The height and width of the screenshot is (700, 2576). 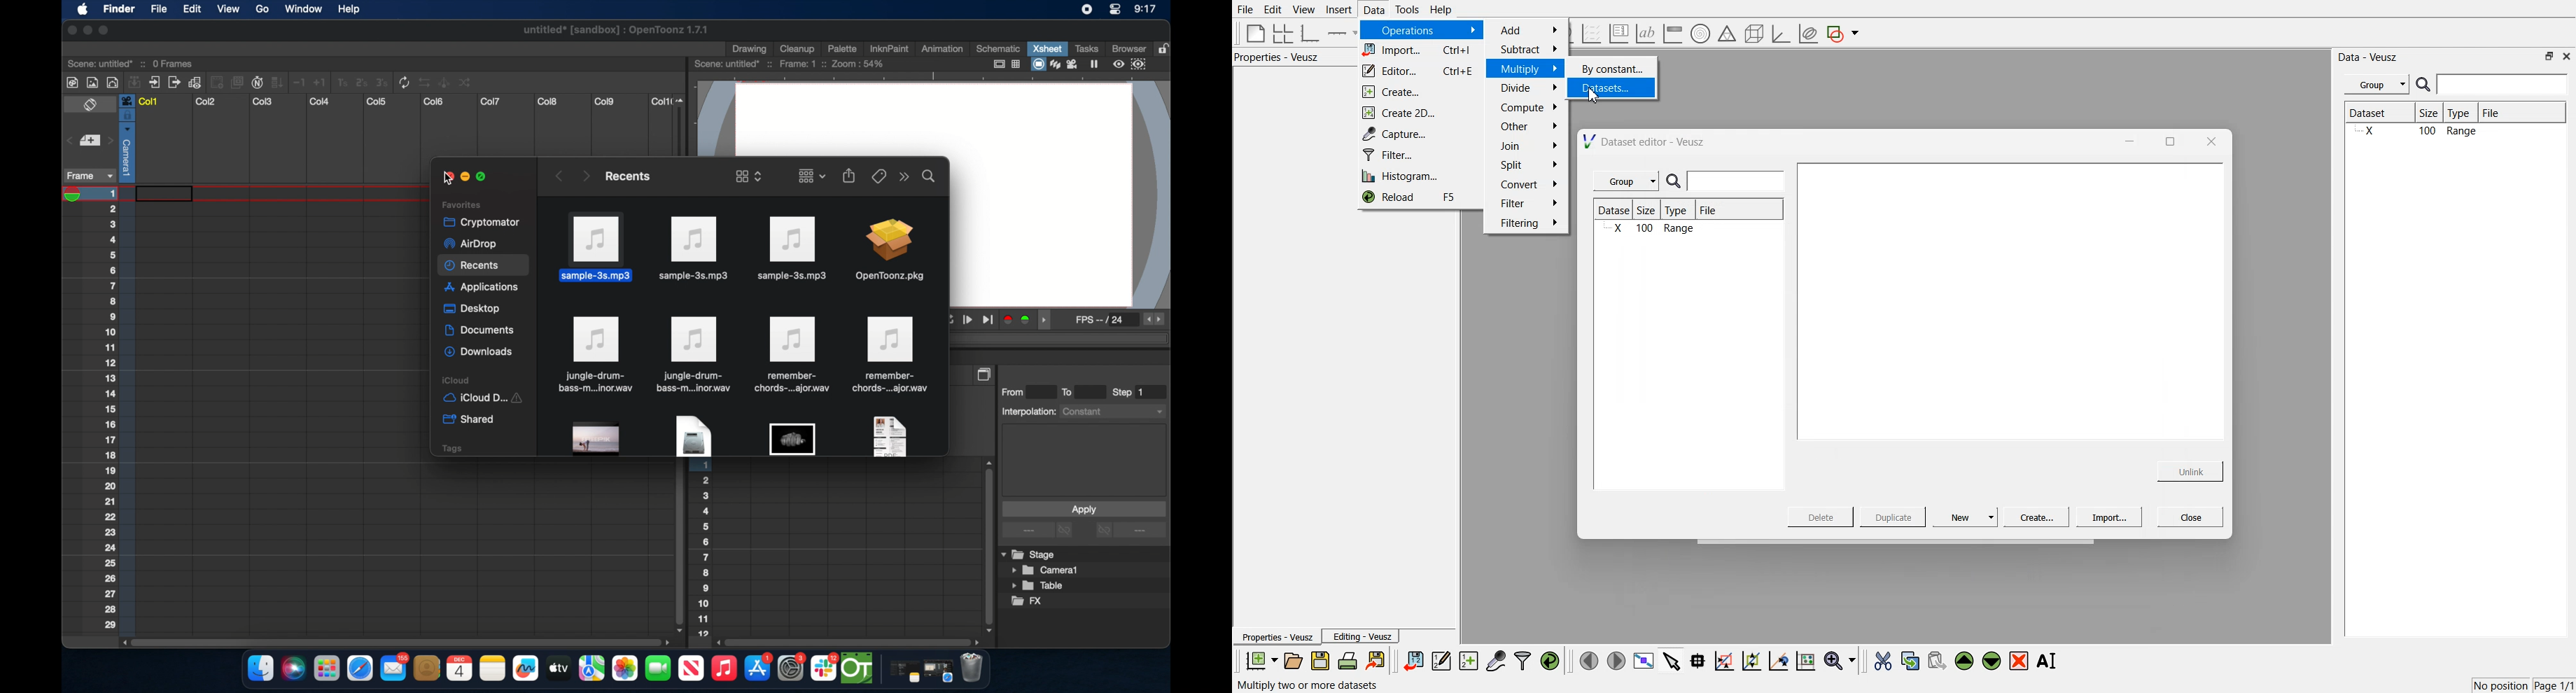 I want to click on favorites, so click(x=461, y=204).